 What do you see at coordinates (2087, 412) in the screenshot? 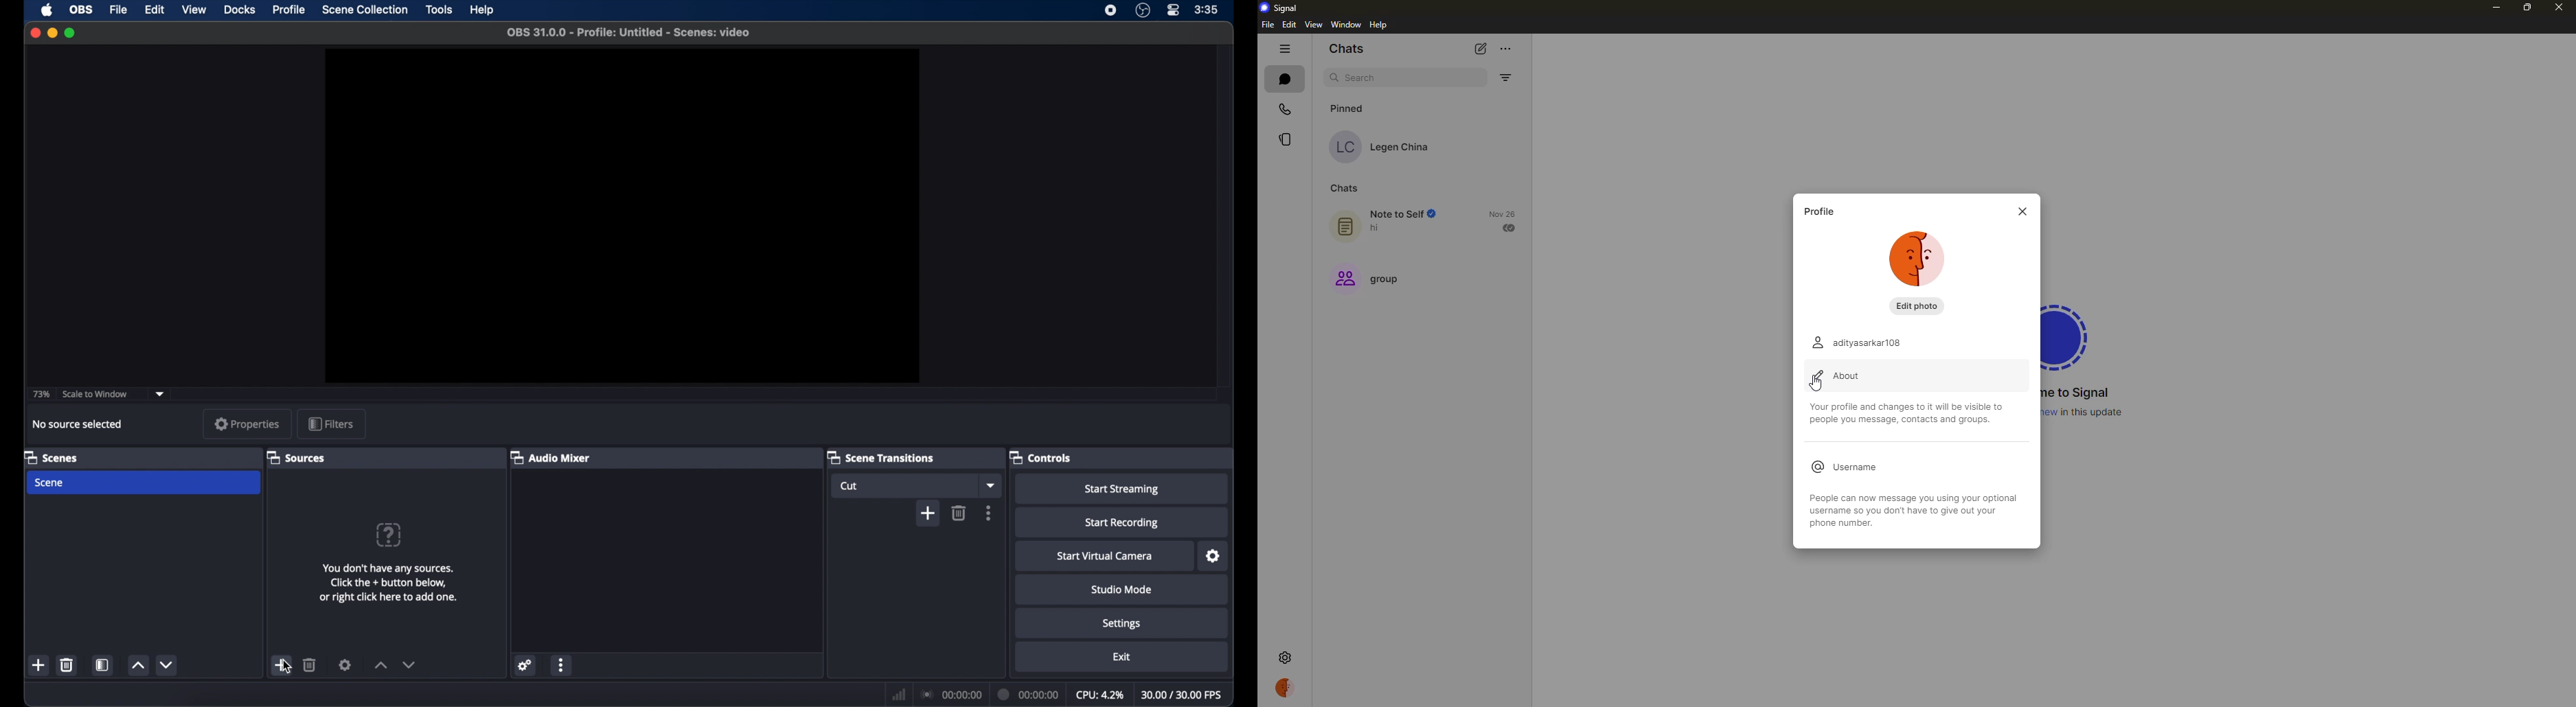
I see `what's new` at bounding box center [2087, 412].